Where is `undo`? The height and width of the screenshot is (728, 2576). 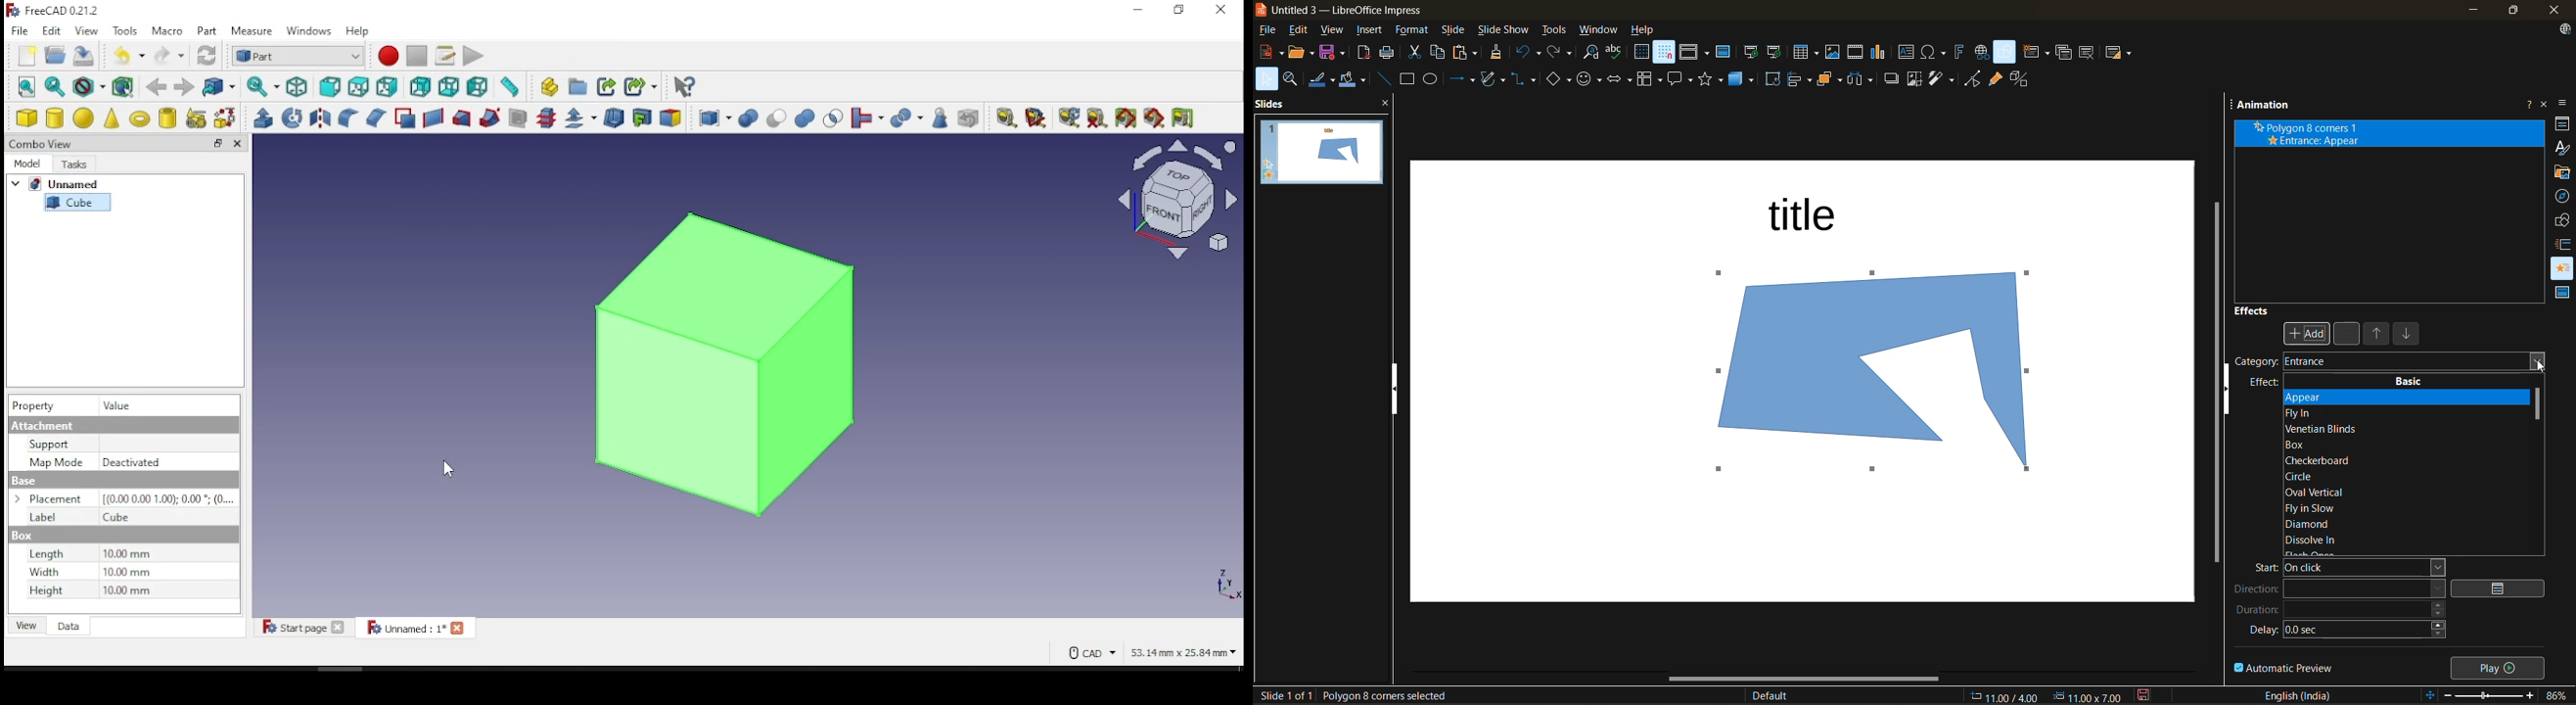
undo is located at coordinates (1528, 52).